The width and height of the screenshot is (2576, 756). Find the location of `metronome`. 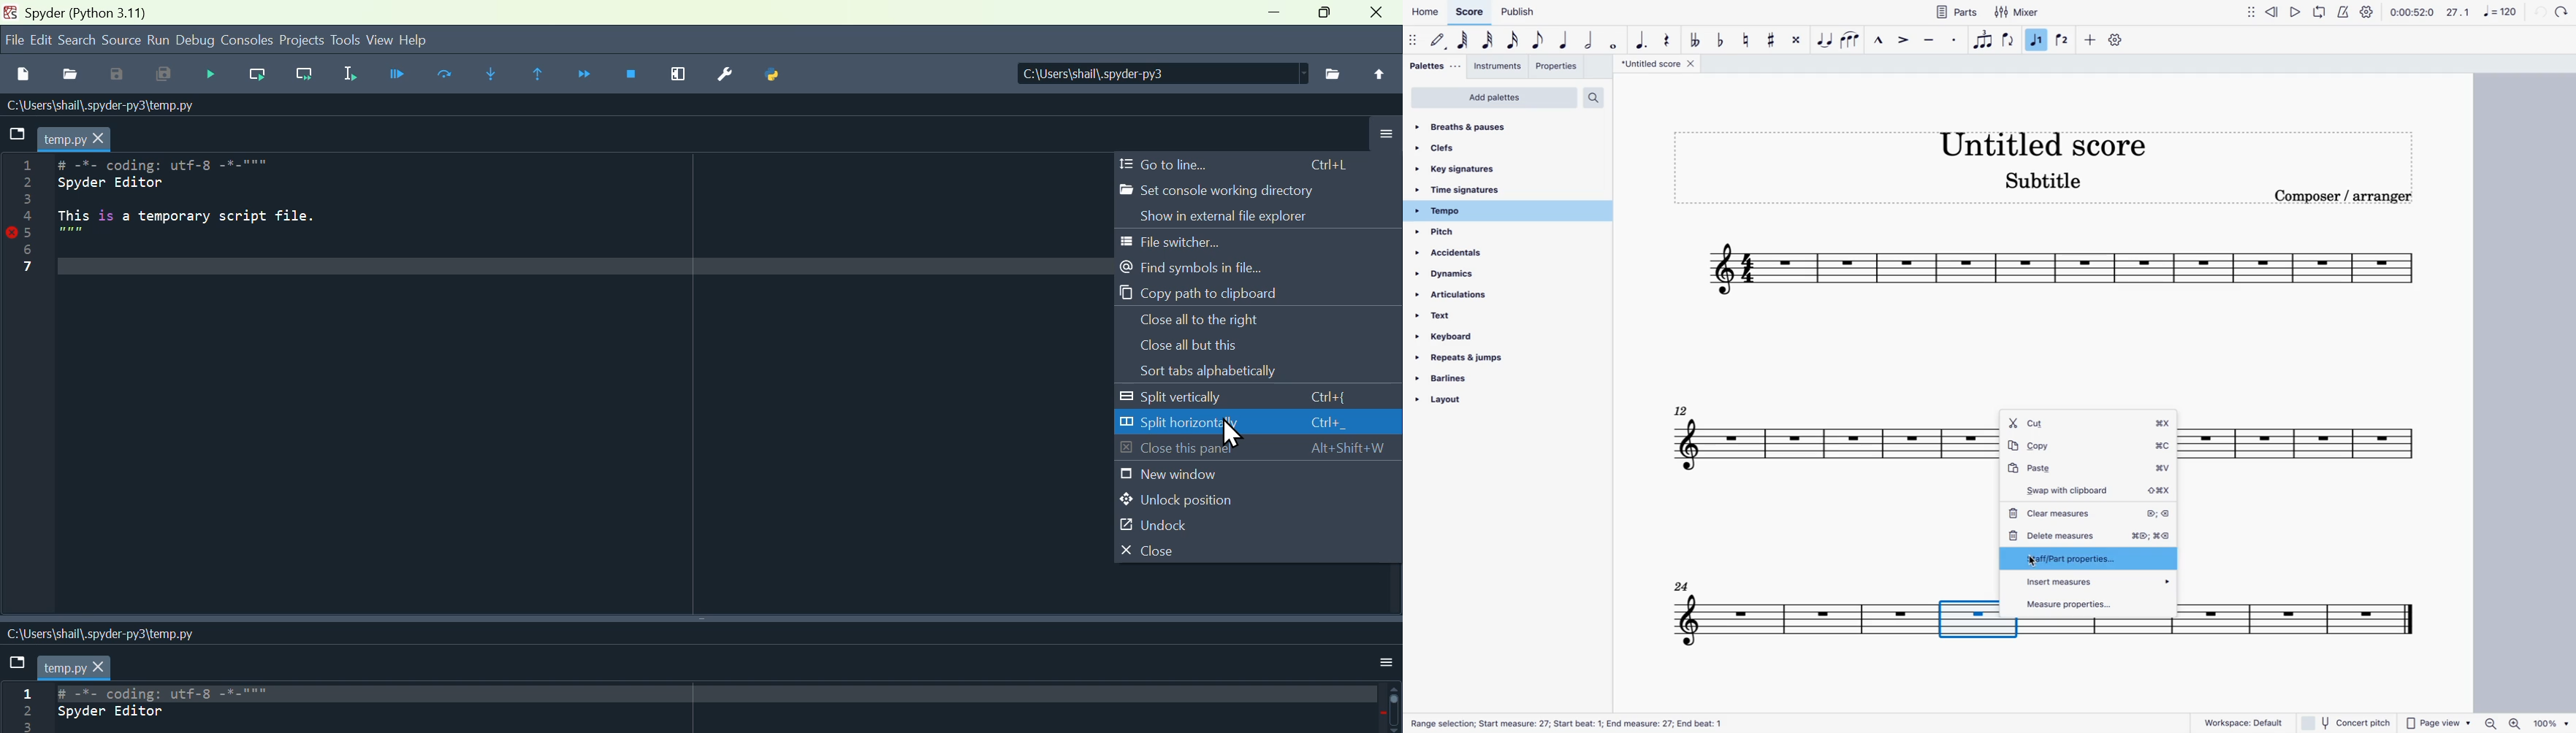

metronome is located at coordinates (2346, 11).